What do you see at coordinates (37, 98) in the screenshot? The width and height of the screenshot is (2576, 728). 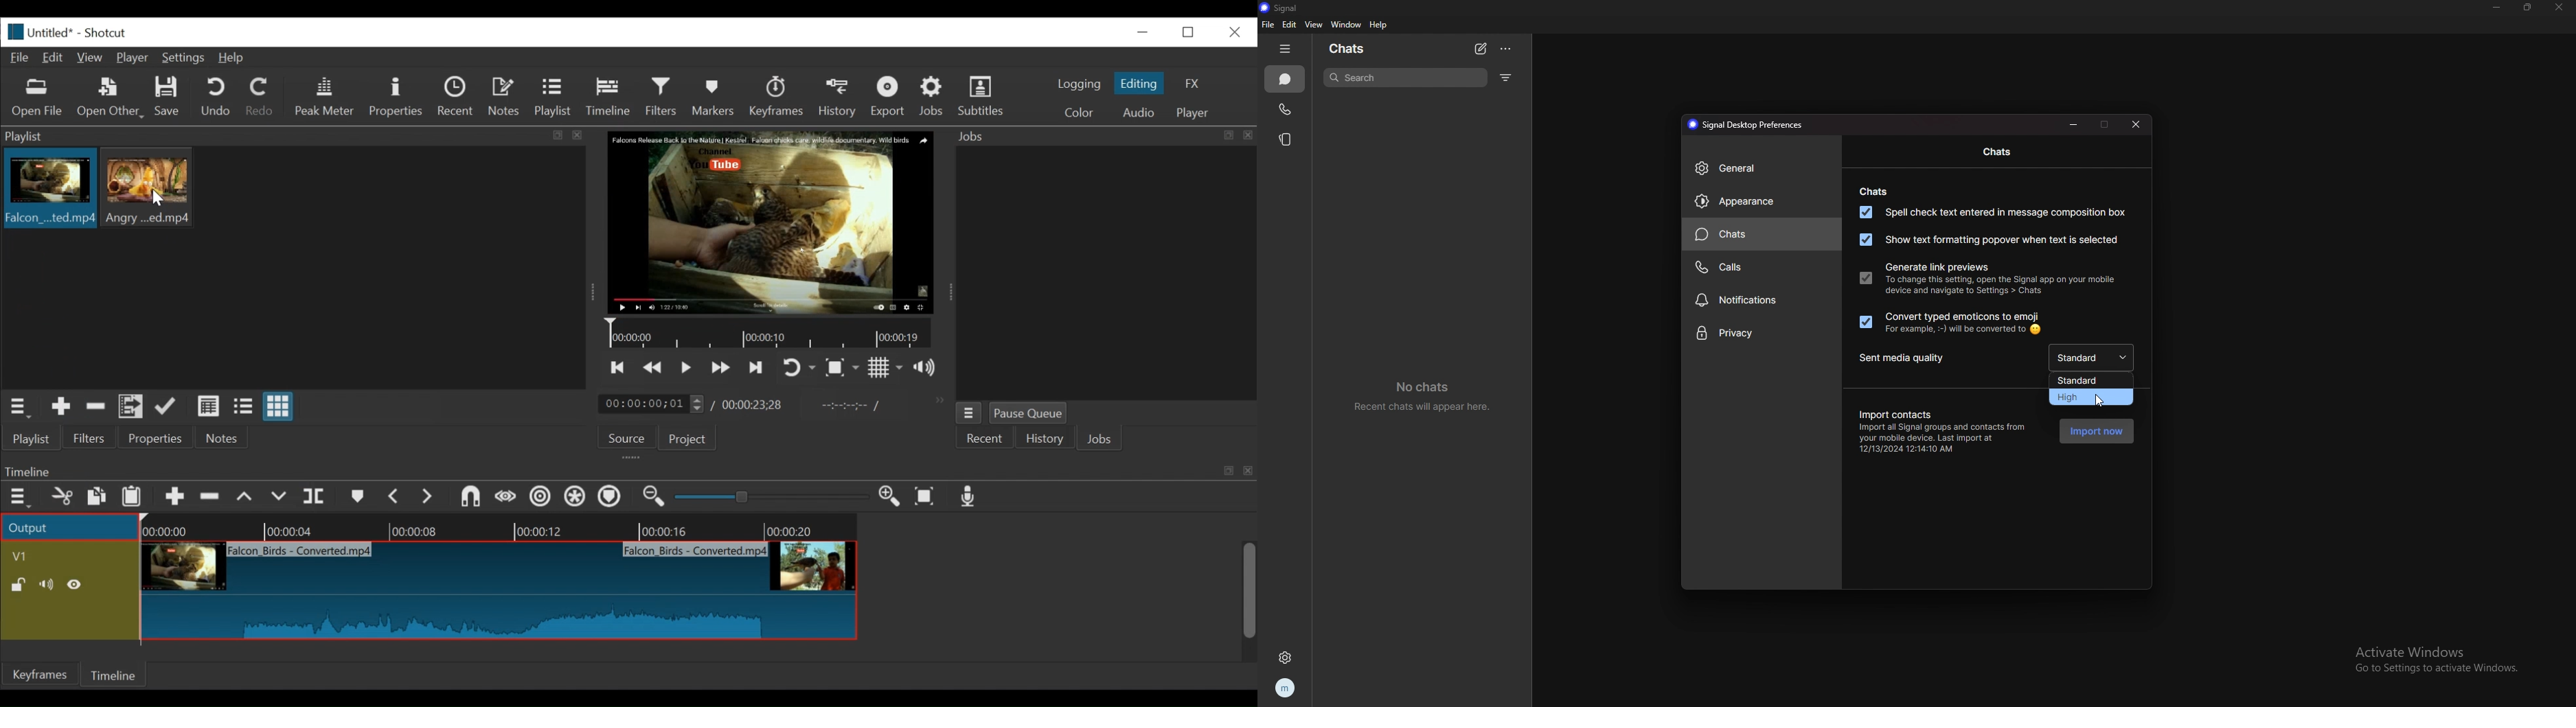 I see `Open file` at bounding box center [37, 98].